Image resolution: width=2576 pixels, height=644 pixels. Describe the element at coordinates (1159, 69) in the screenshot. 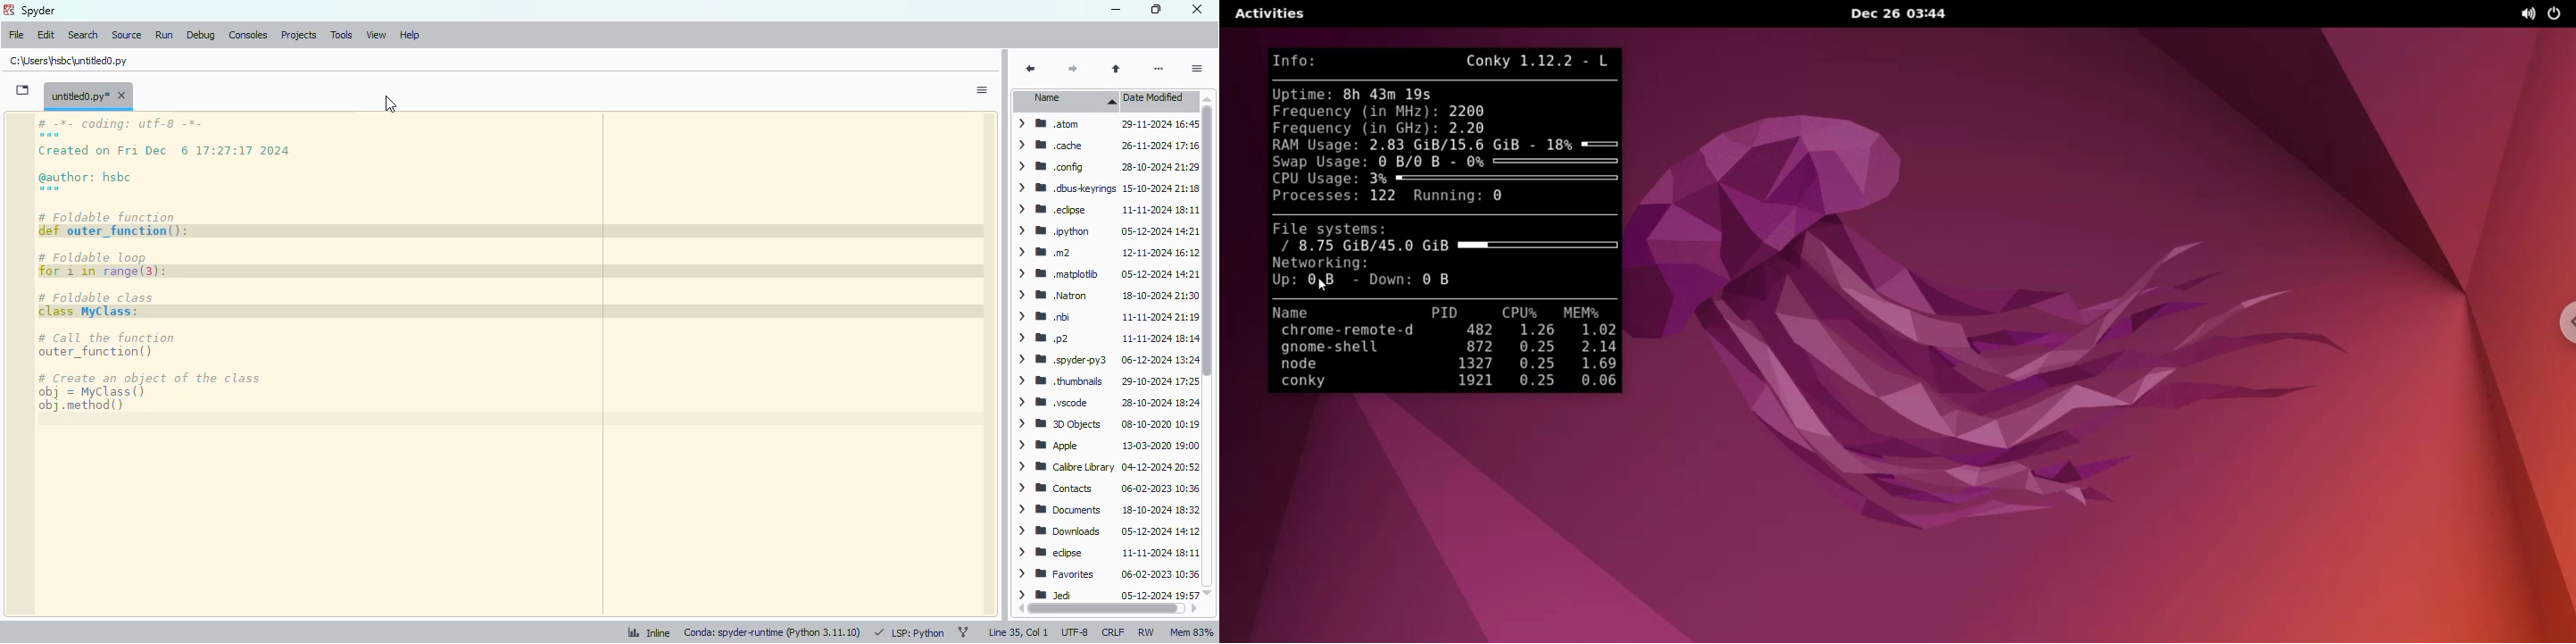

I see `more ` at that location.